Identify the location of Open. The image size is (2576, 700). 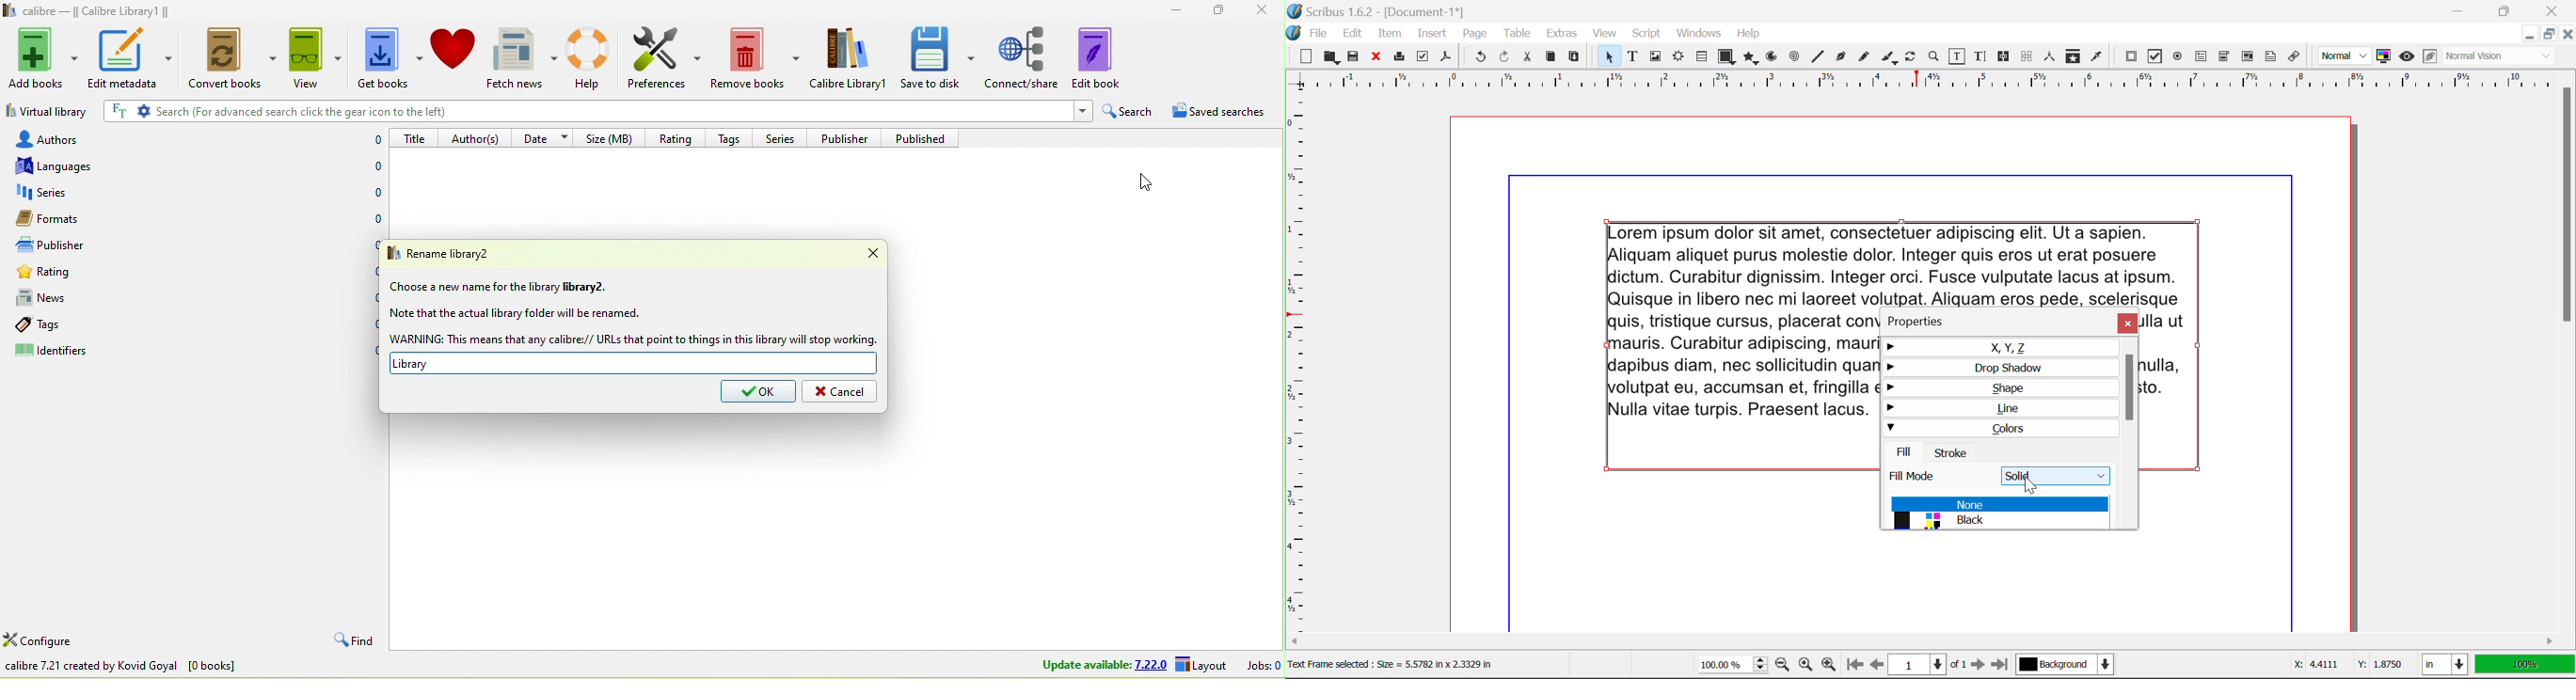
(1333, 58).